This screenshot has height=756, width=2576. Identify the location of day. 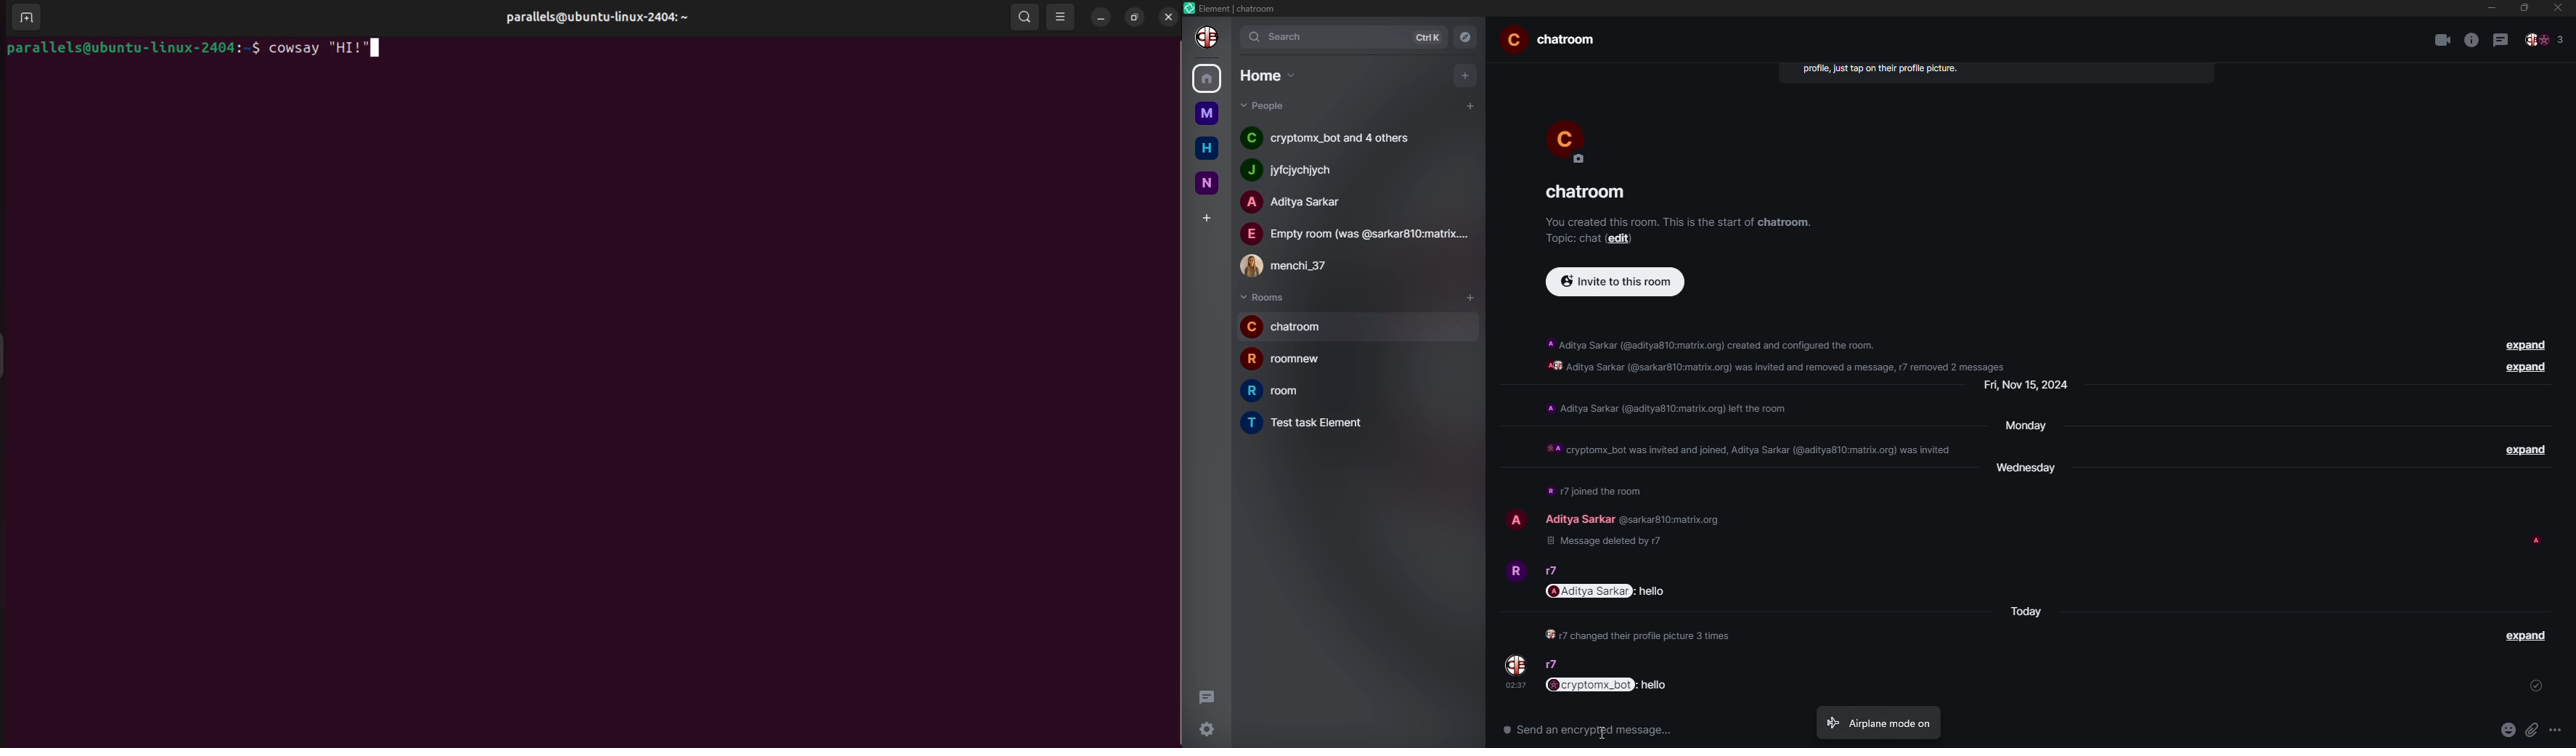
(2031, 388).